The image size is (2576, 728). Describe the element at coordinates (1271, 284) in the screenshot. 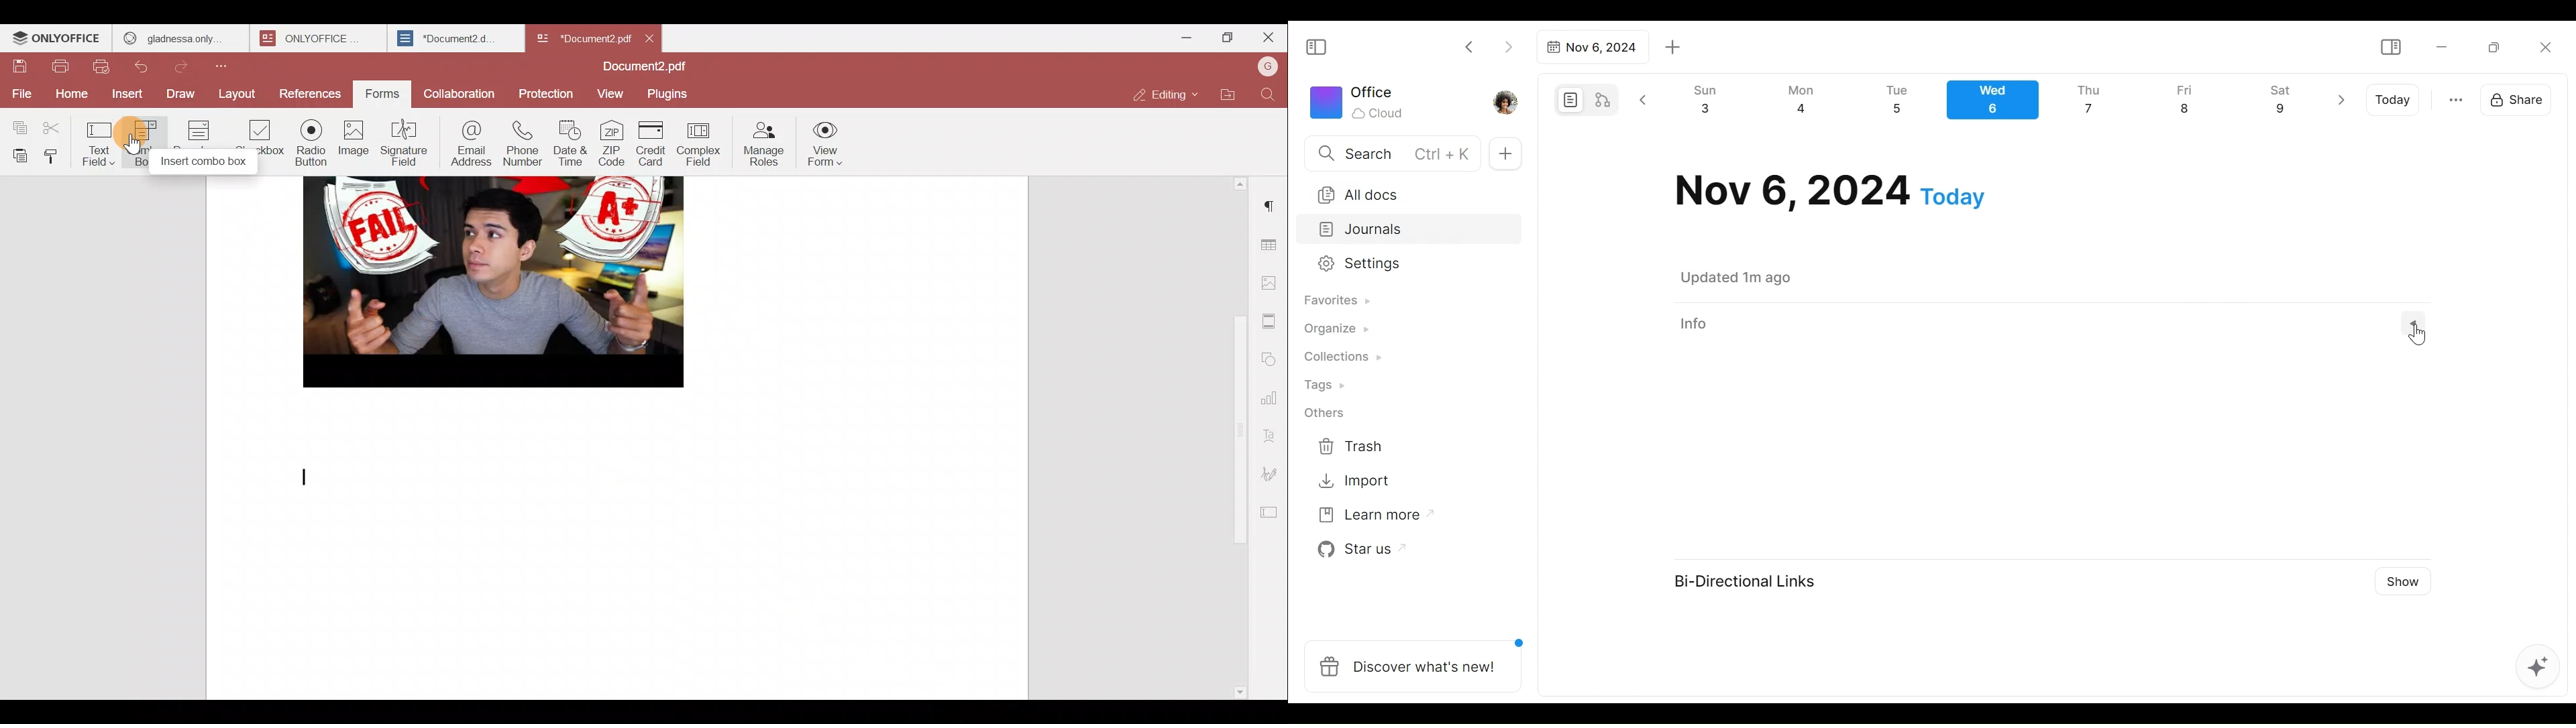

I see `Image settings` at that location.